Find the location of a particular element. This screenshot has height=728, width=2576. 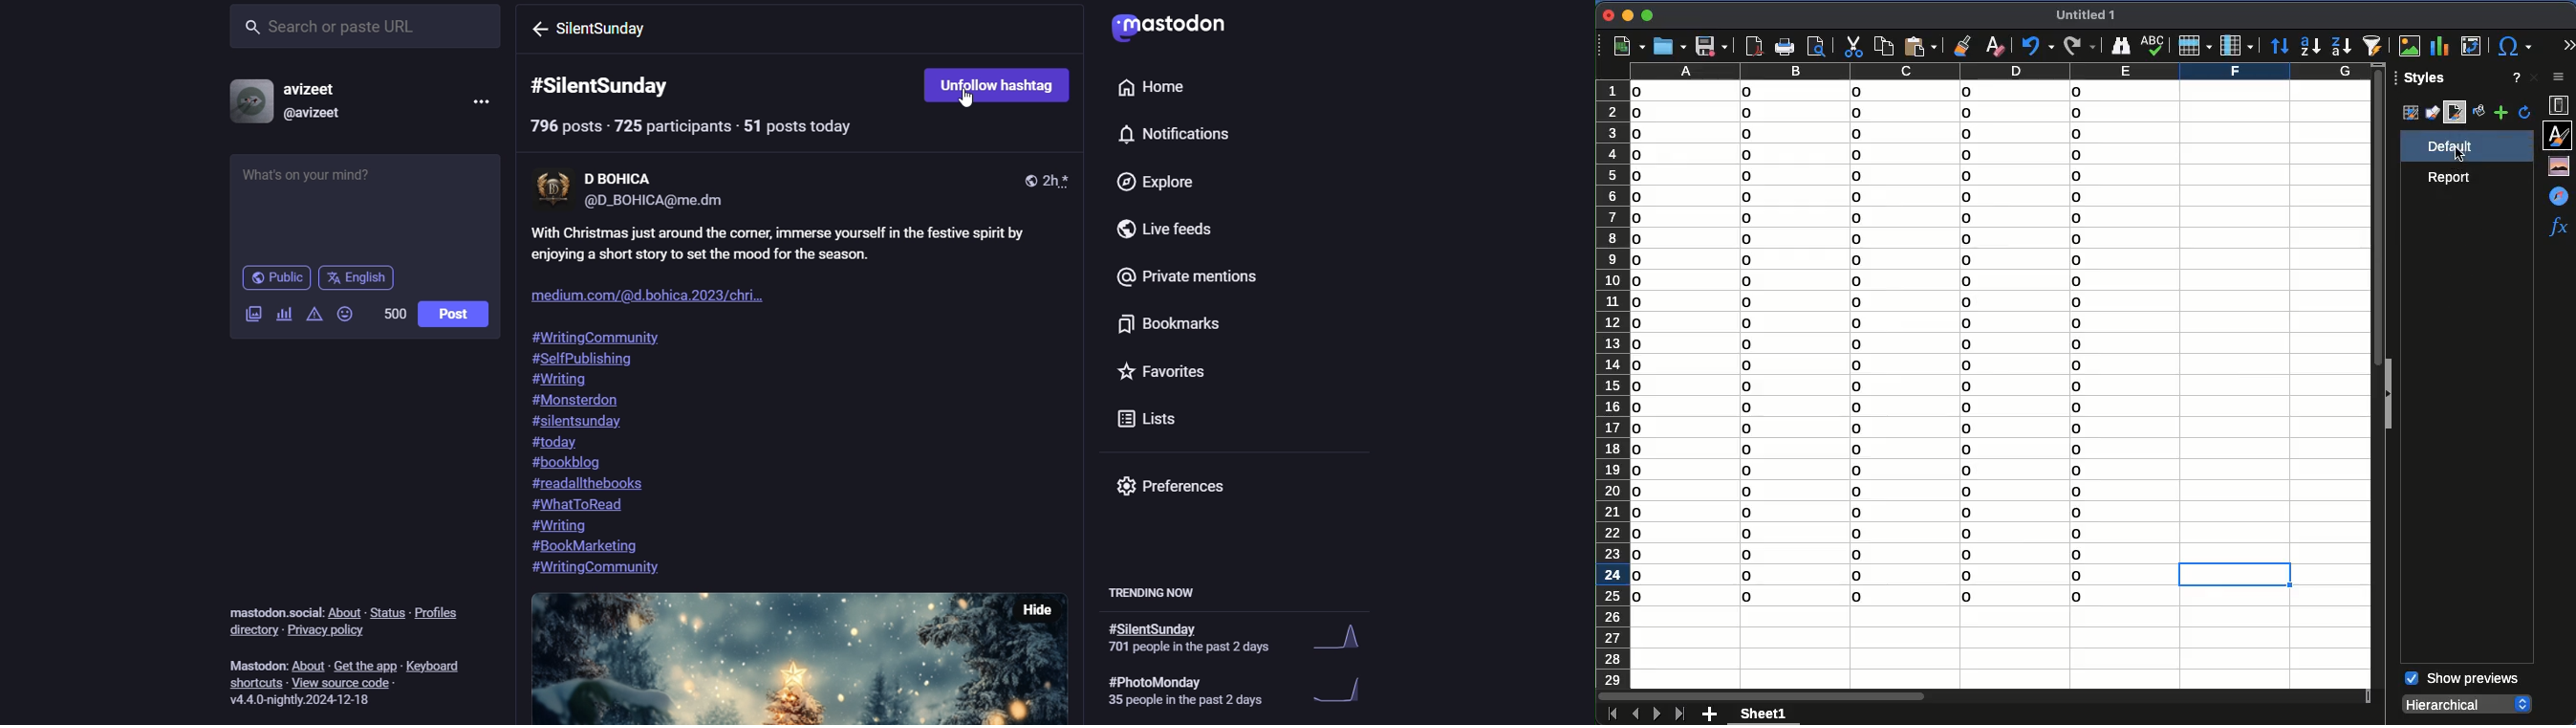

cut is located at coordinates (1852, 47).